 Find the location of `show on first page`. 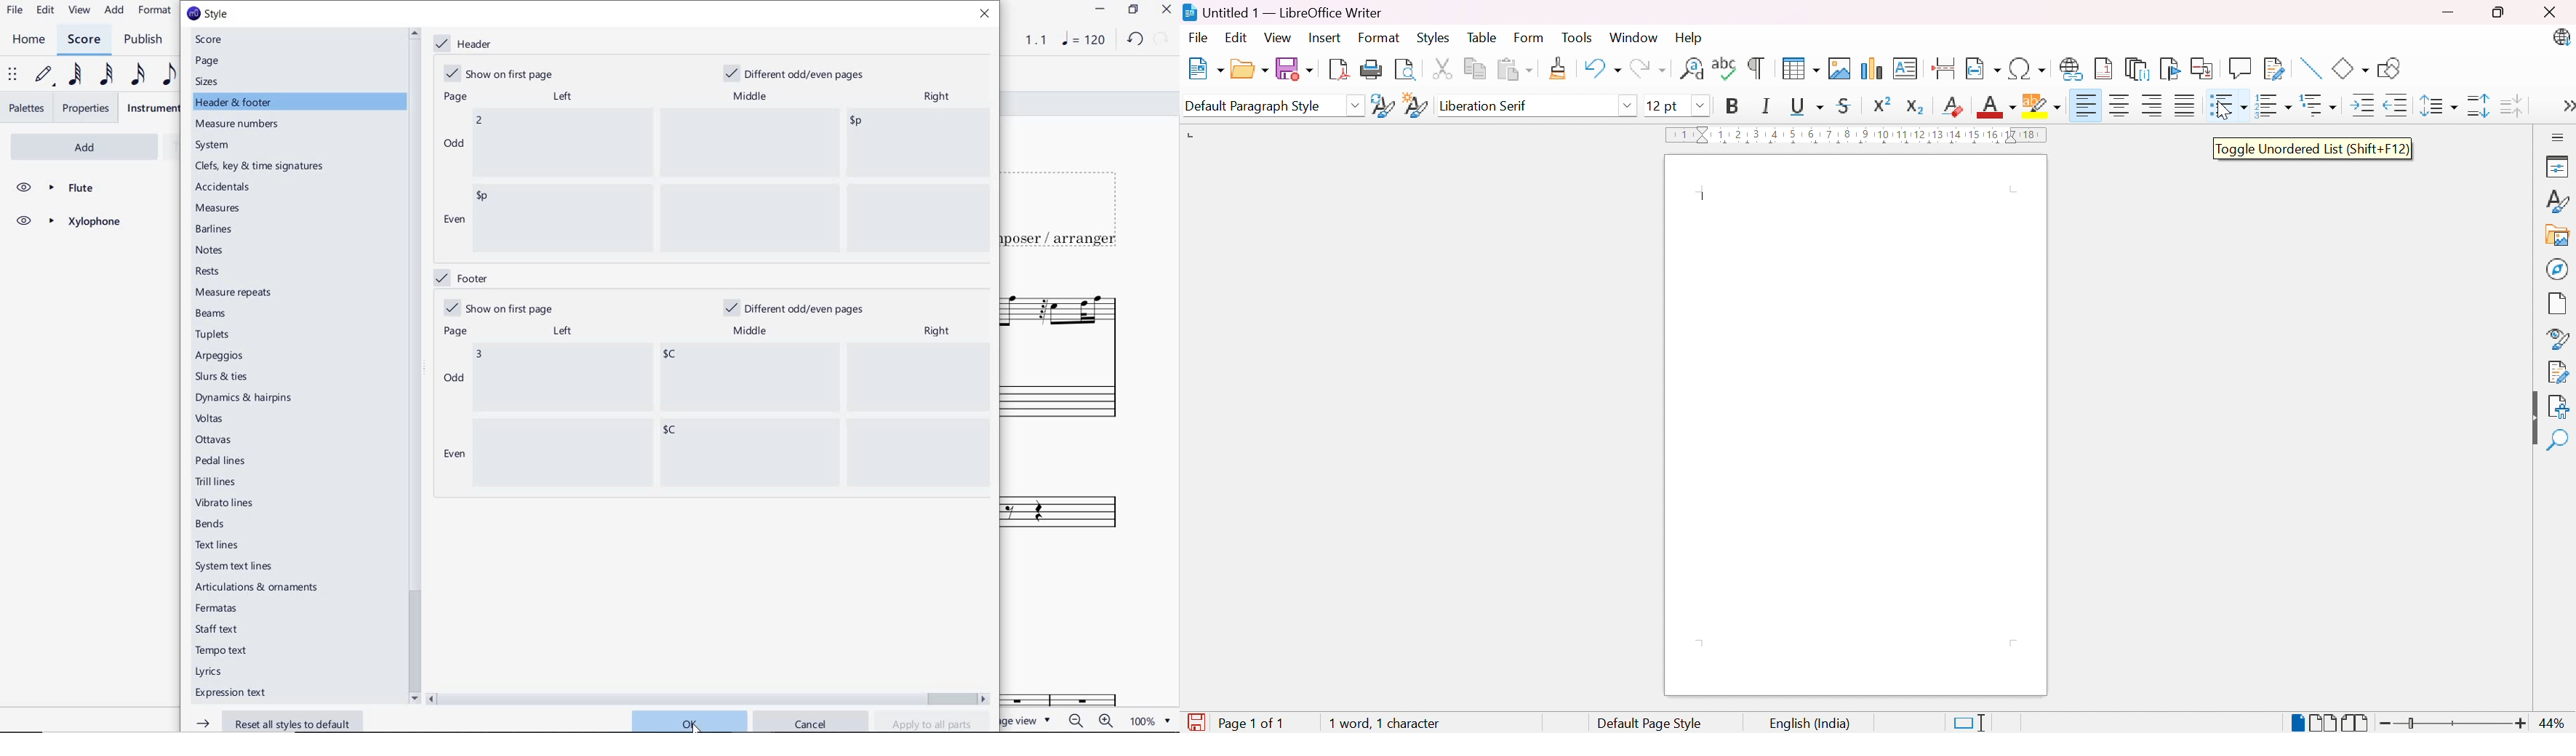

show on first page is located at coordinates (503, 72).